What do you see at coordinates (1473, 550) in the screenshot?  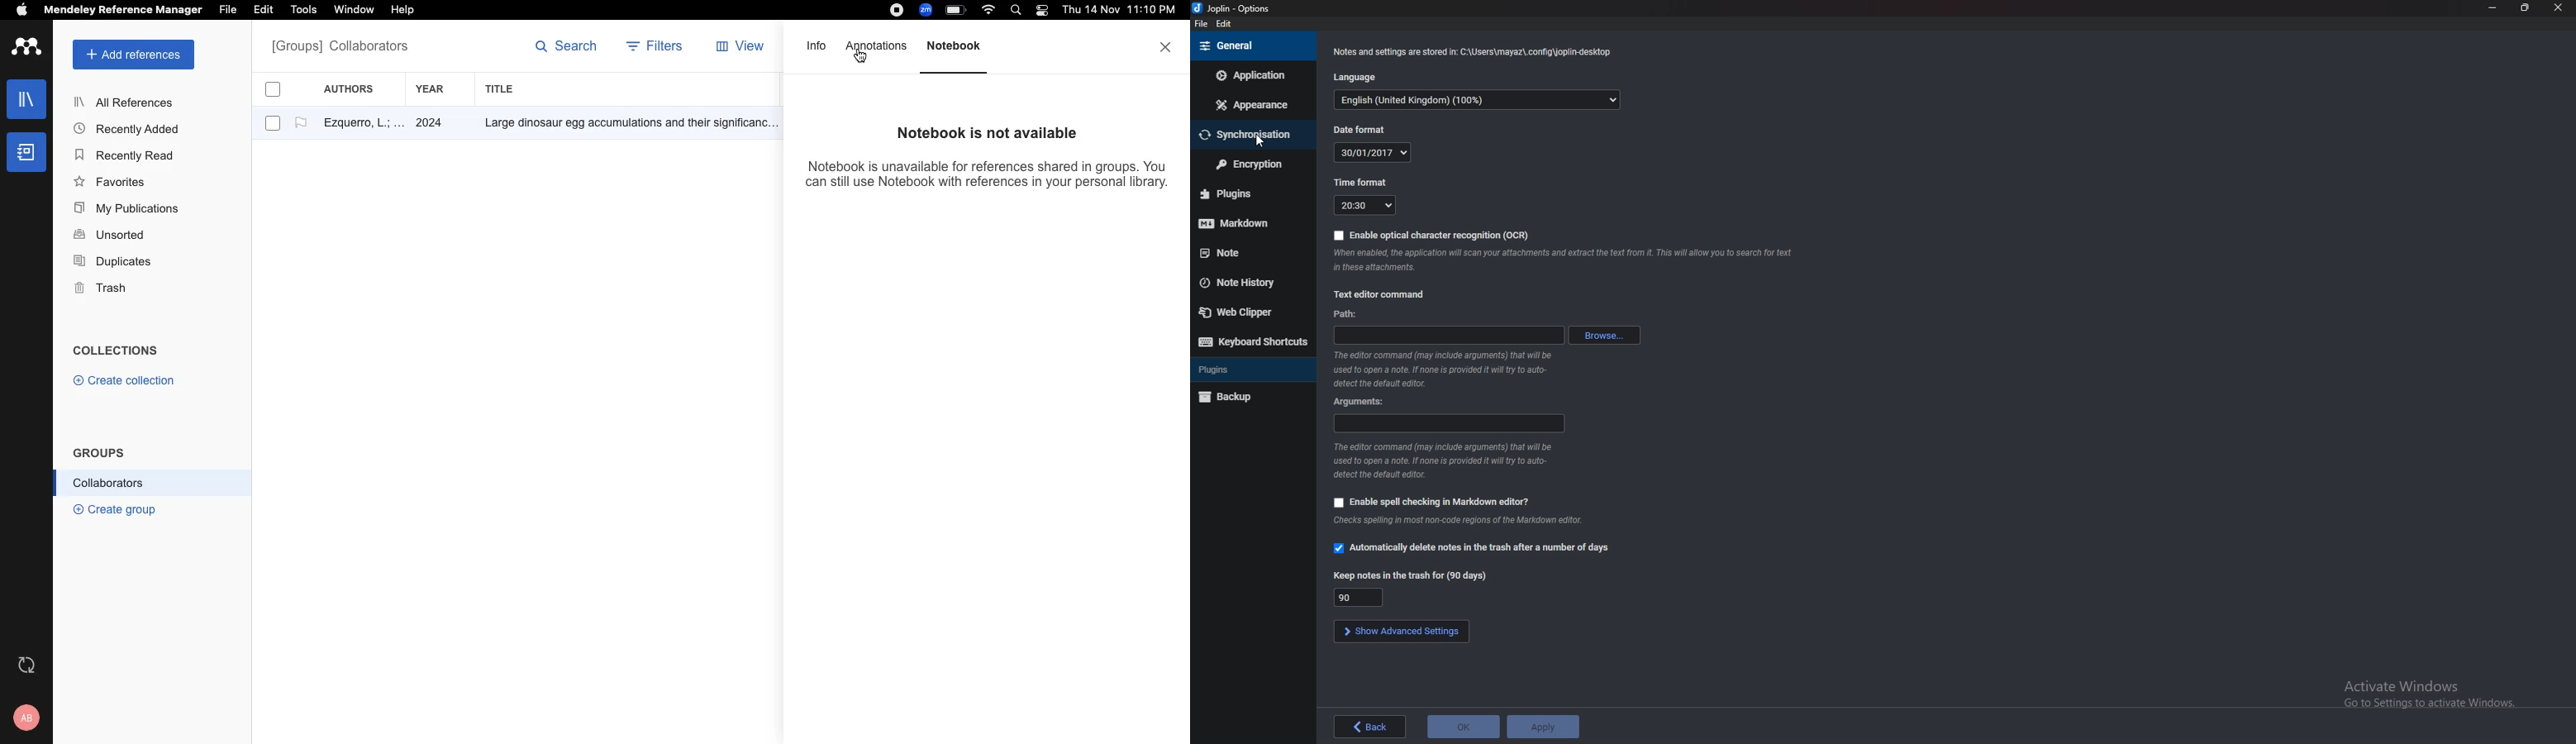 I see `automatically delete notes` at bounding box center [1473, 550].